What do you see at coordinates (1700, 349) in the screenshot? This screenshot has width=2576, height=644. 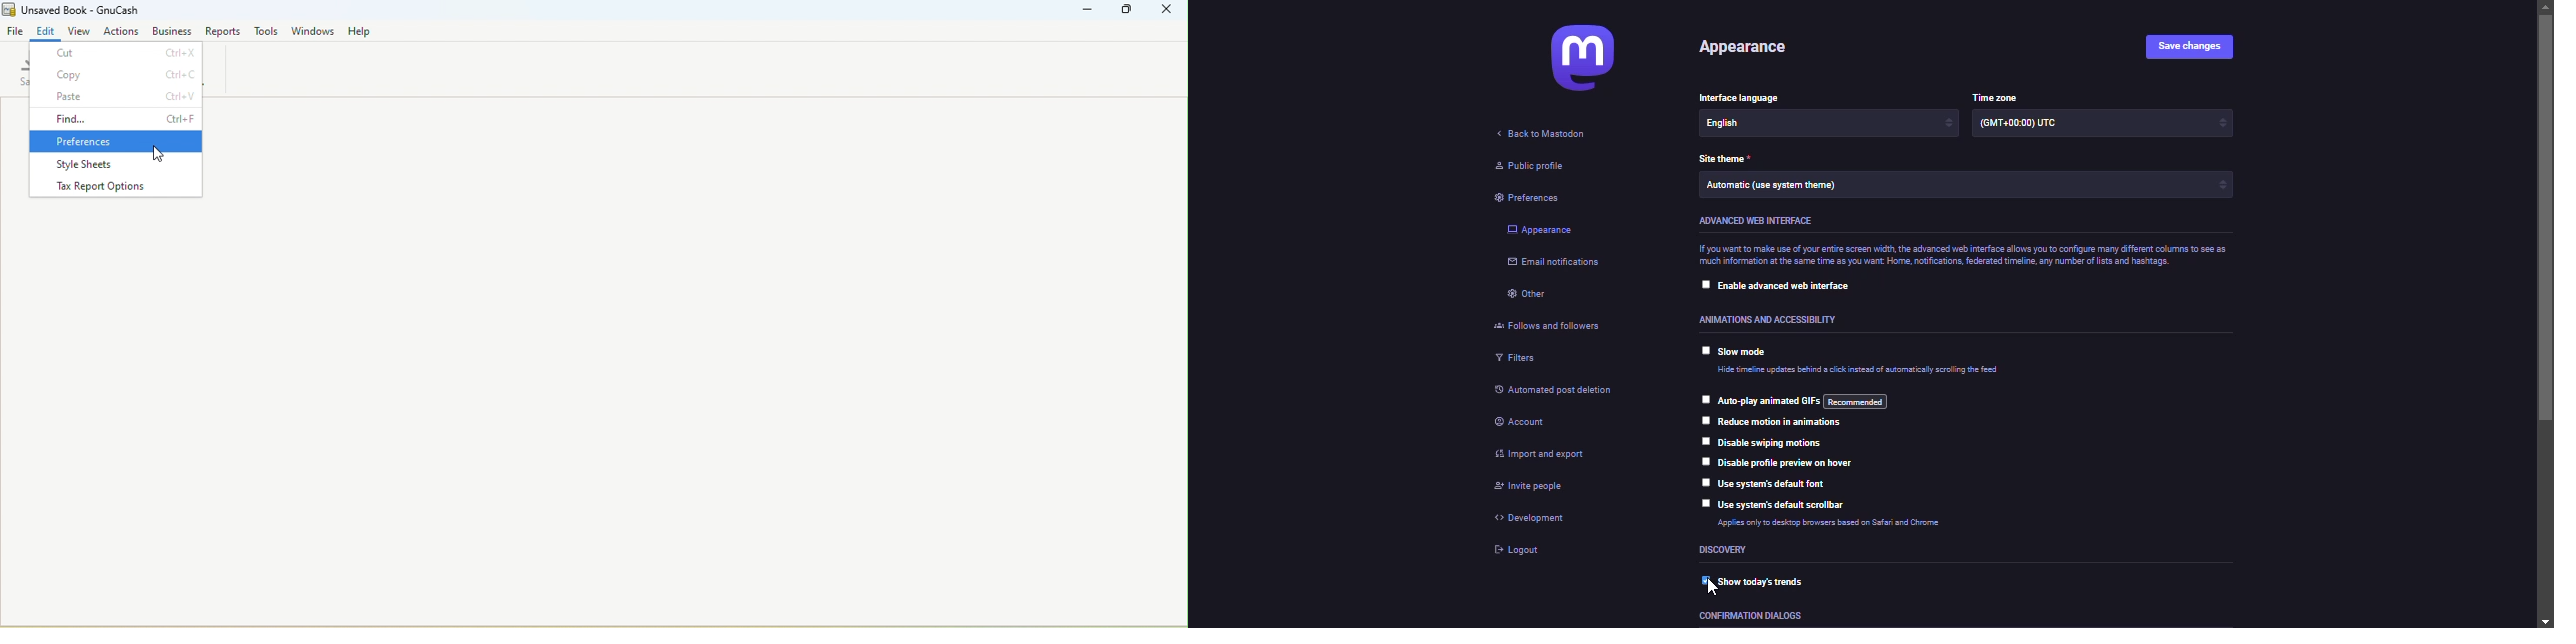 I see `click to select` at bounding box center [1700, 349].